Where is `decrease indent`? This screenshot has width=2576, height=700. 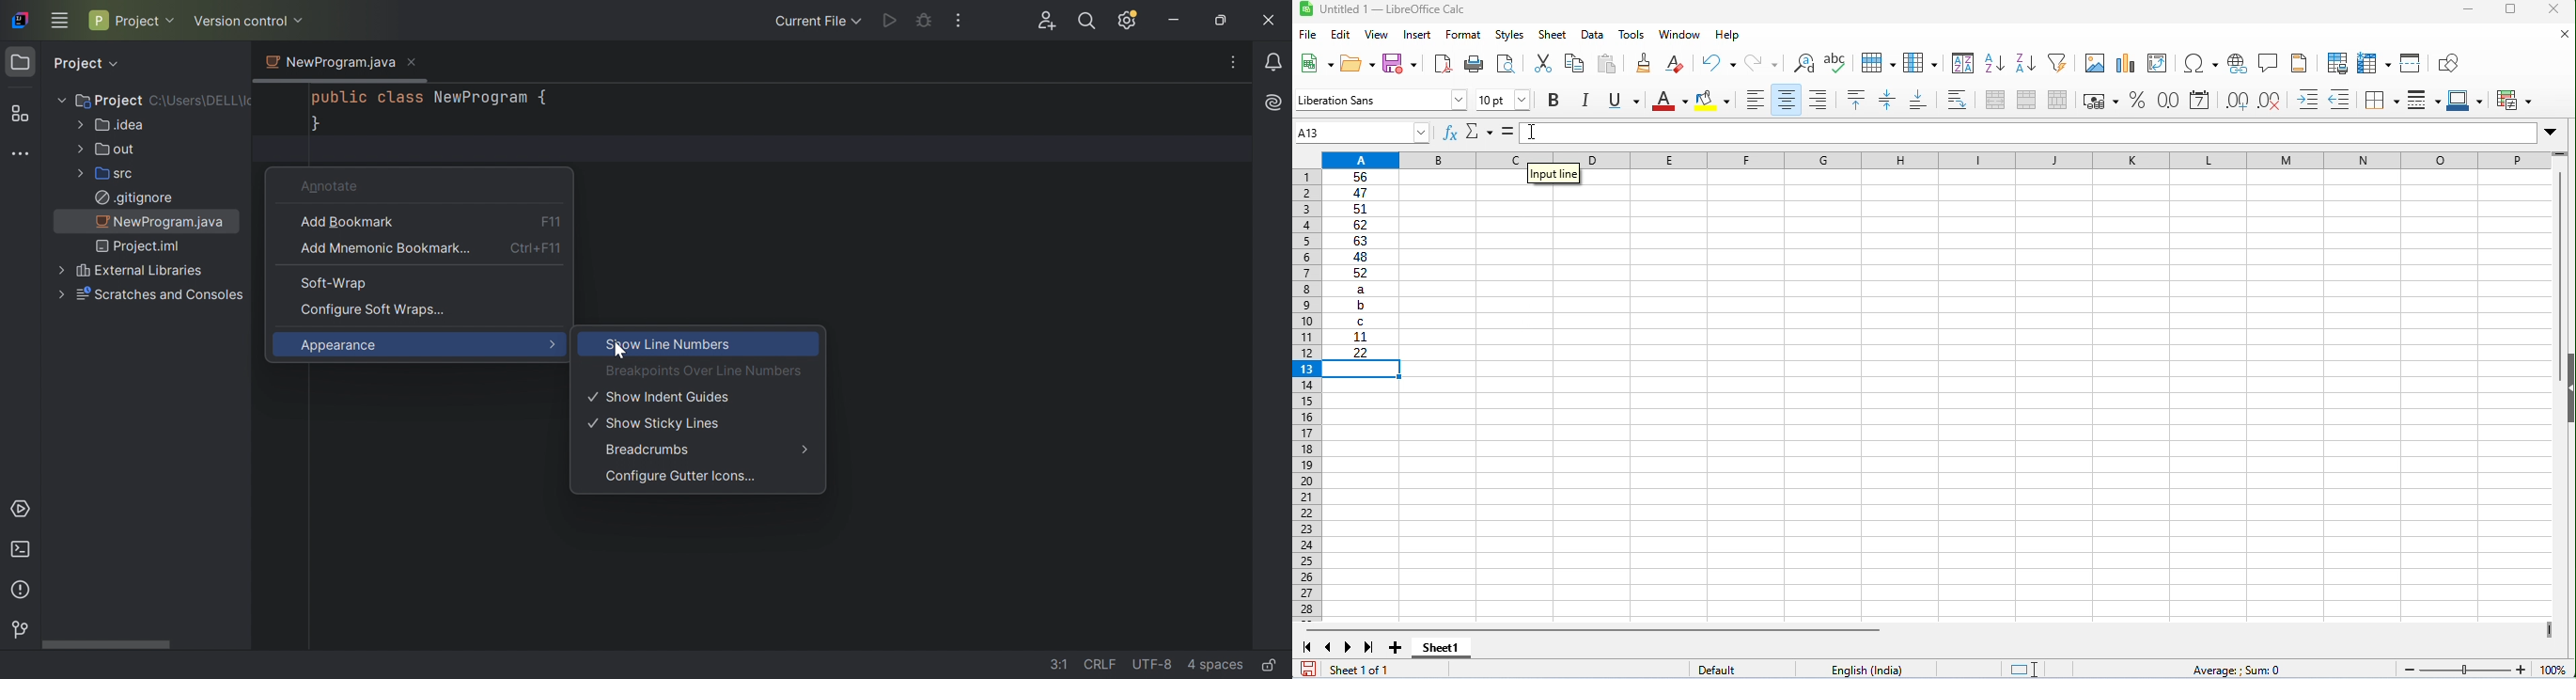 decrease indent is located at coordinates (2342, 99).